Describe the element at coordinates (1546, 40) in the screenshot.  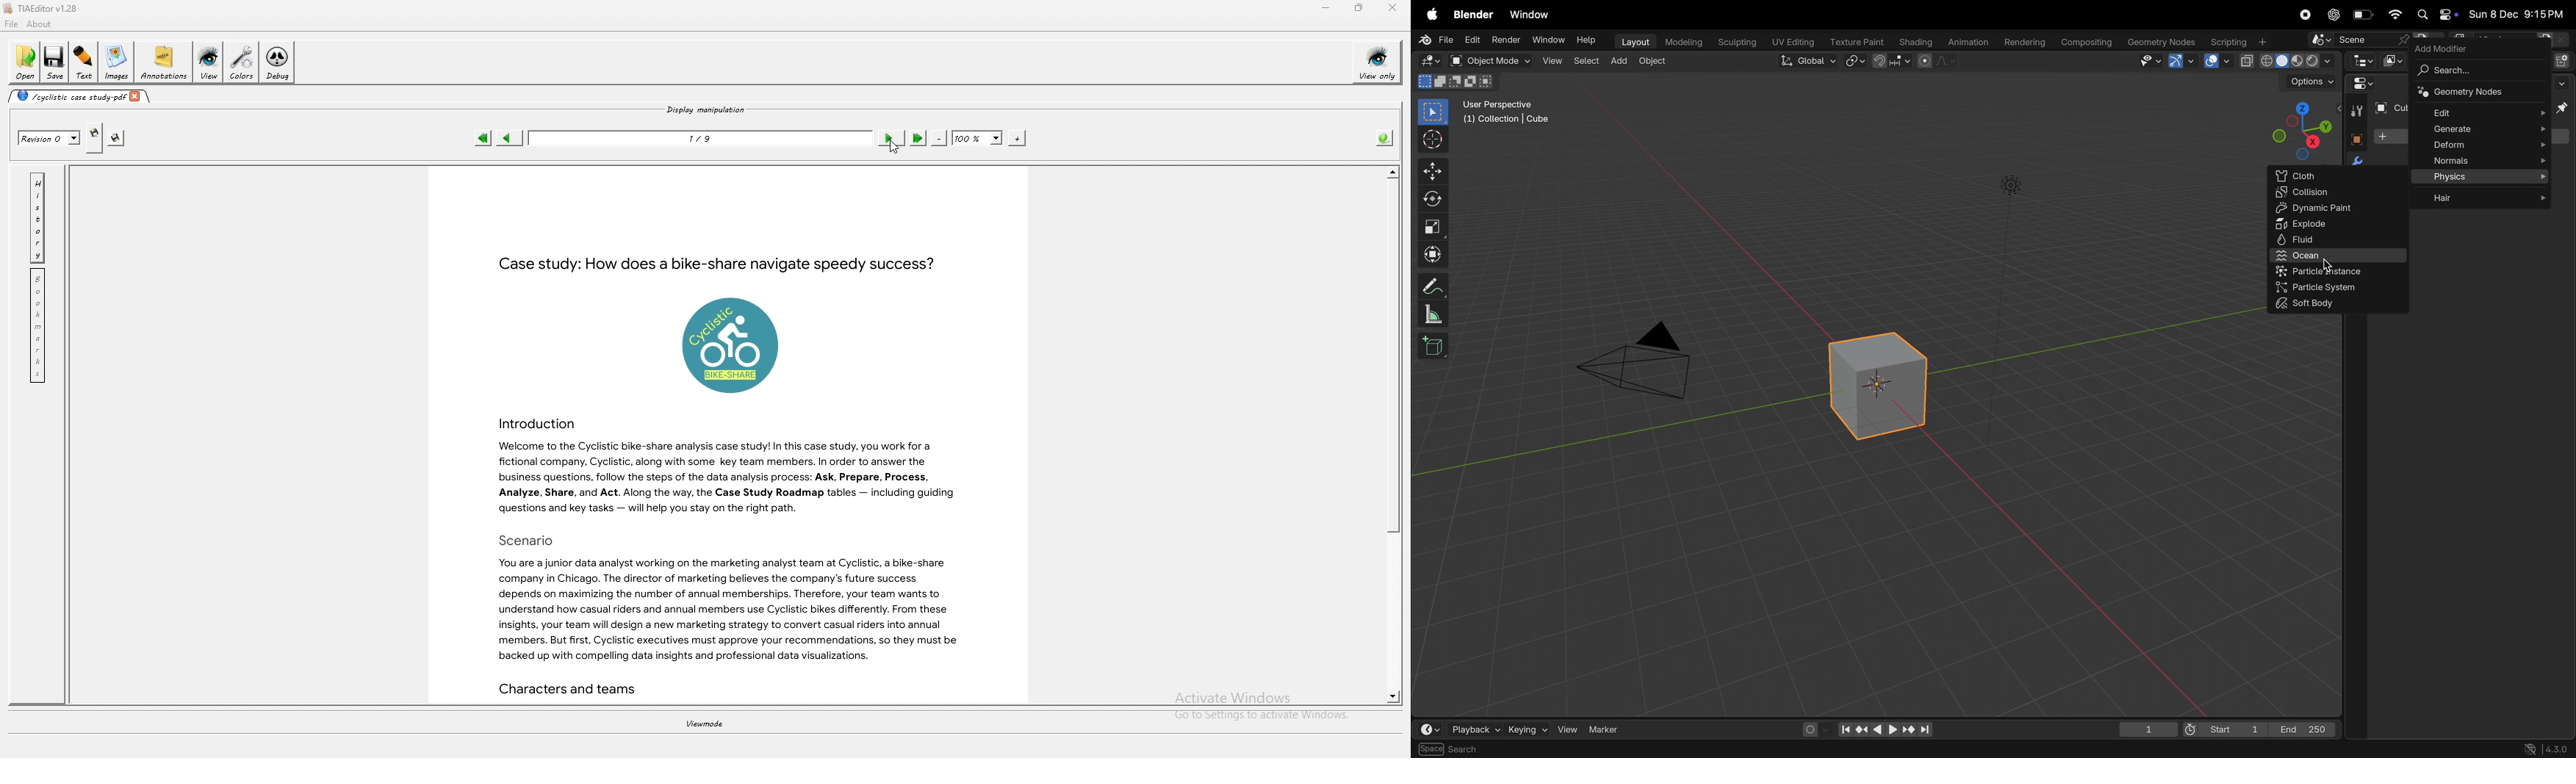
I see `window` at that location.